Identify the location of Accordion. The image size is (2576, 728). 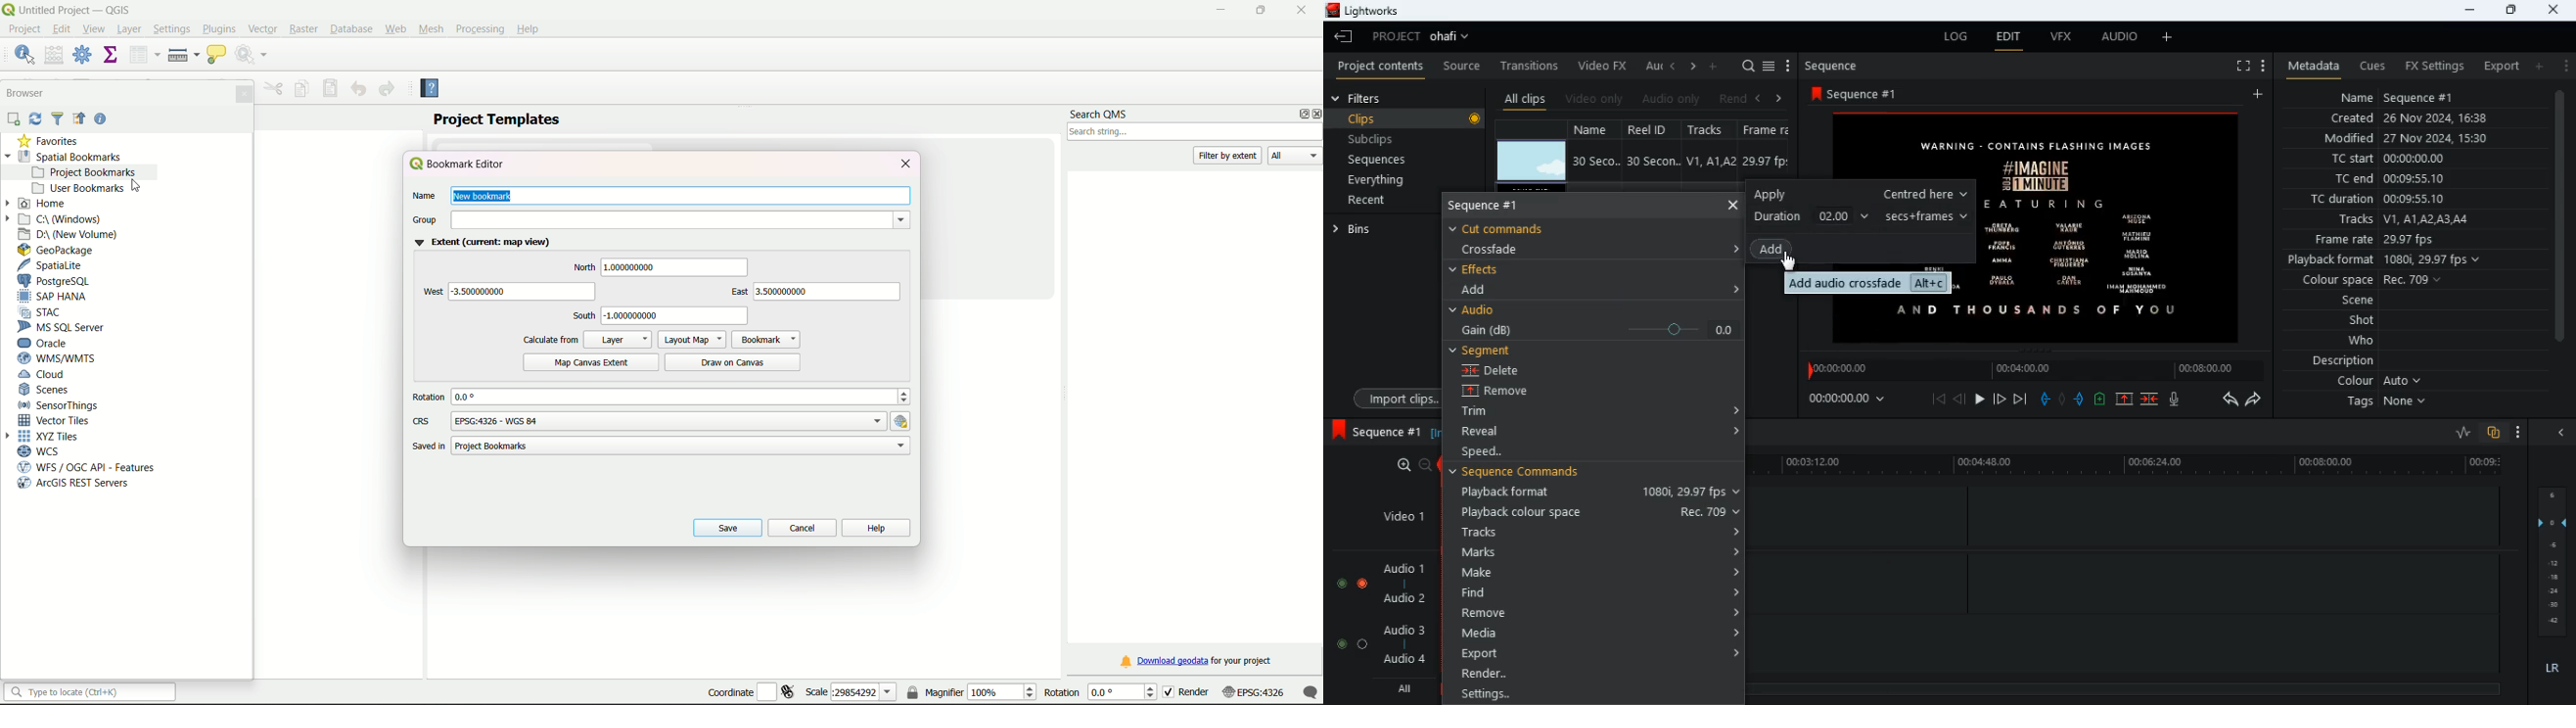
(1731, 404).